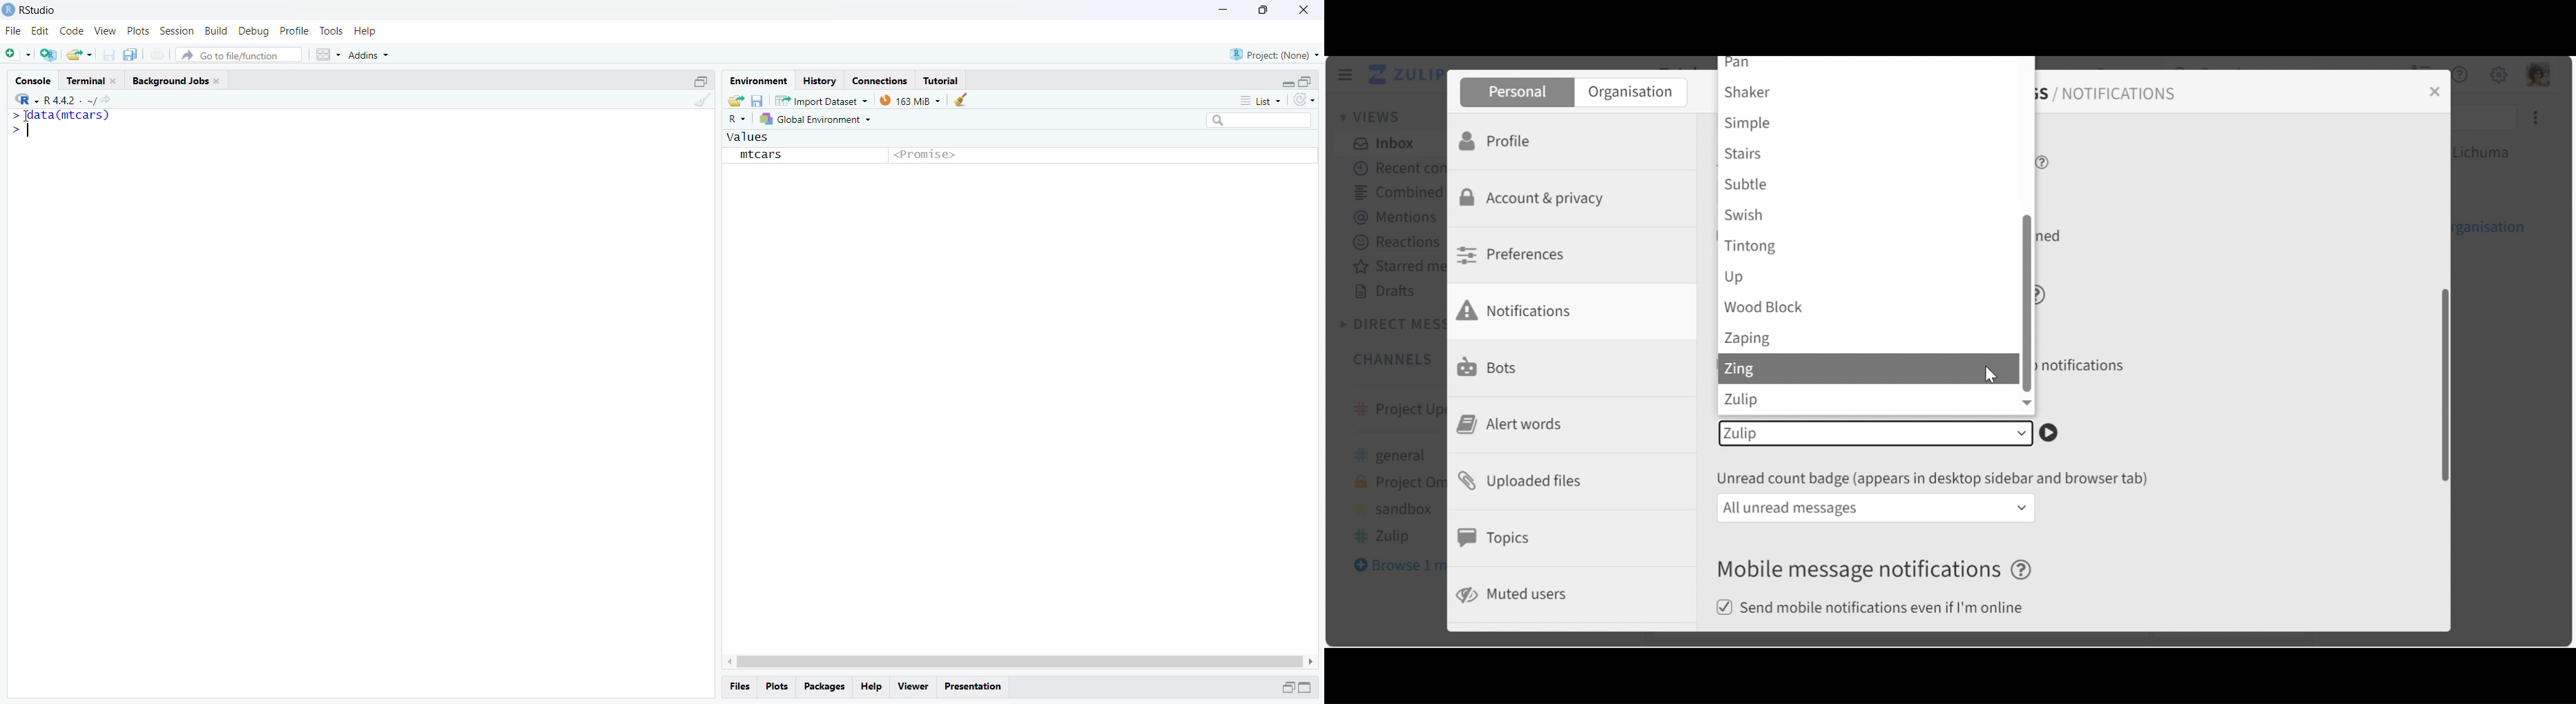 This screenshot has width=2576, height=728. What do you see at coordinates (822, 100) in the screenshot?
I see `Import Dataset` at bounding box center [822, 100].